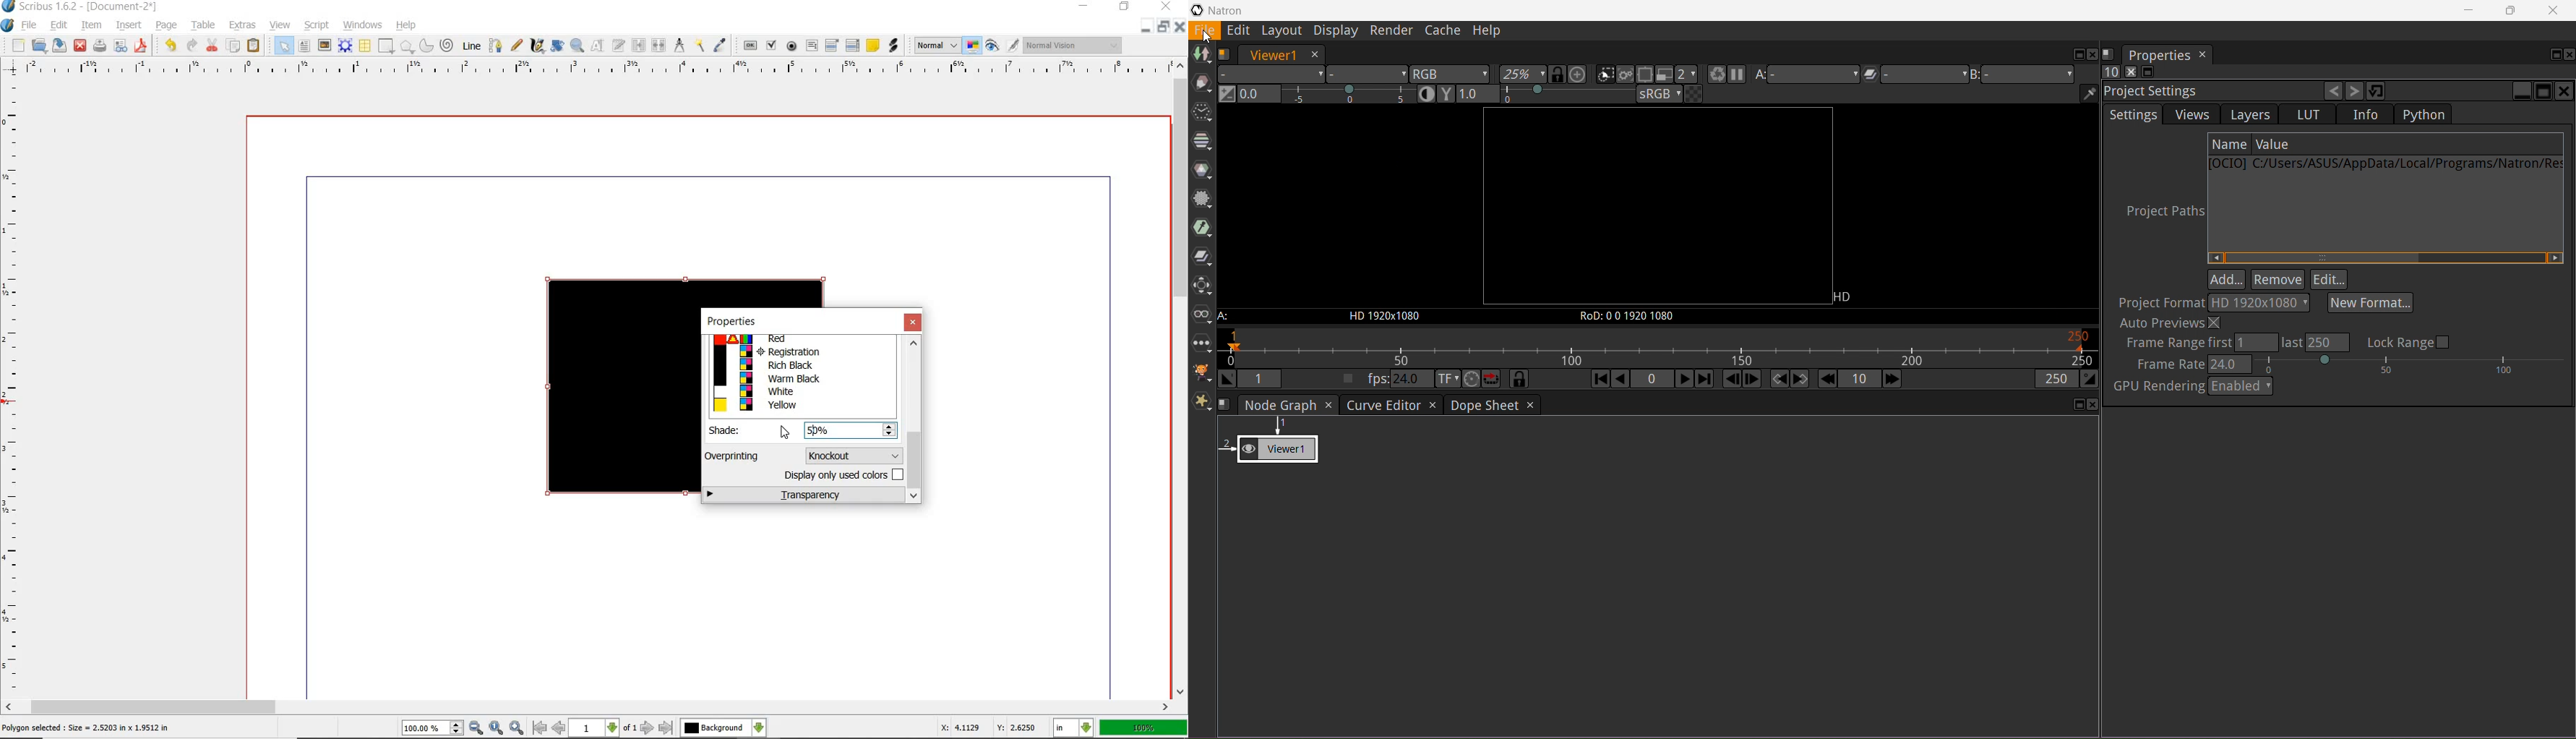 The image size is (2576, 756). Describe the element at coordinates (588, 707) in the screenshot. I see `scrollbar` at that location.